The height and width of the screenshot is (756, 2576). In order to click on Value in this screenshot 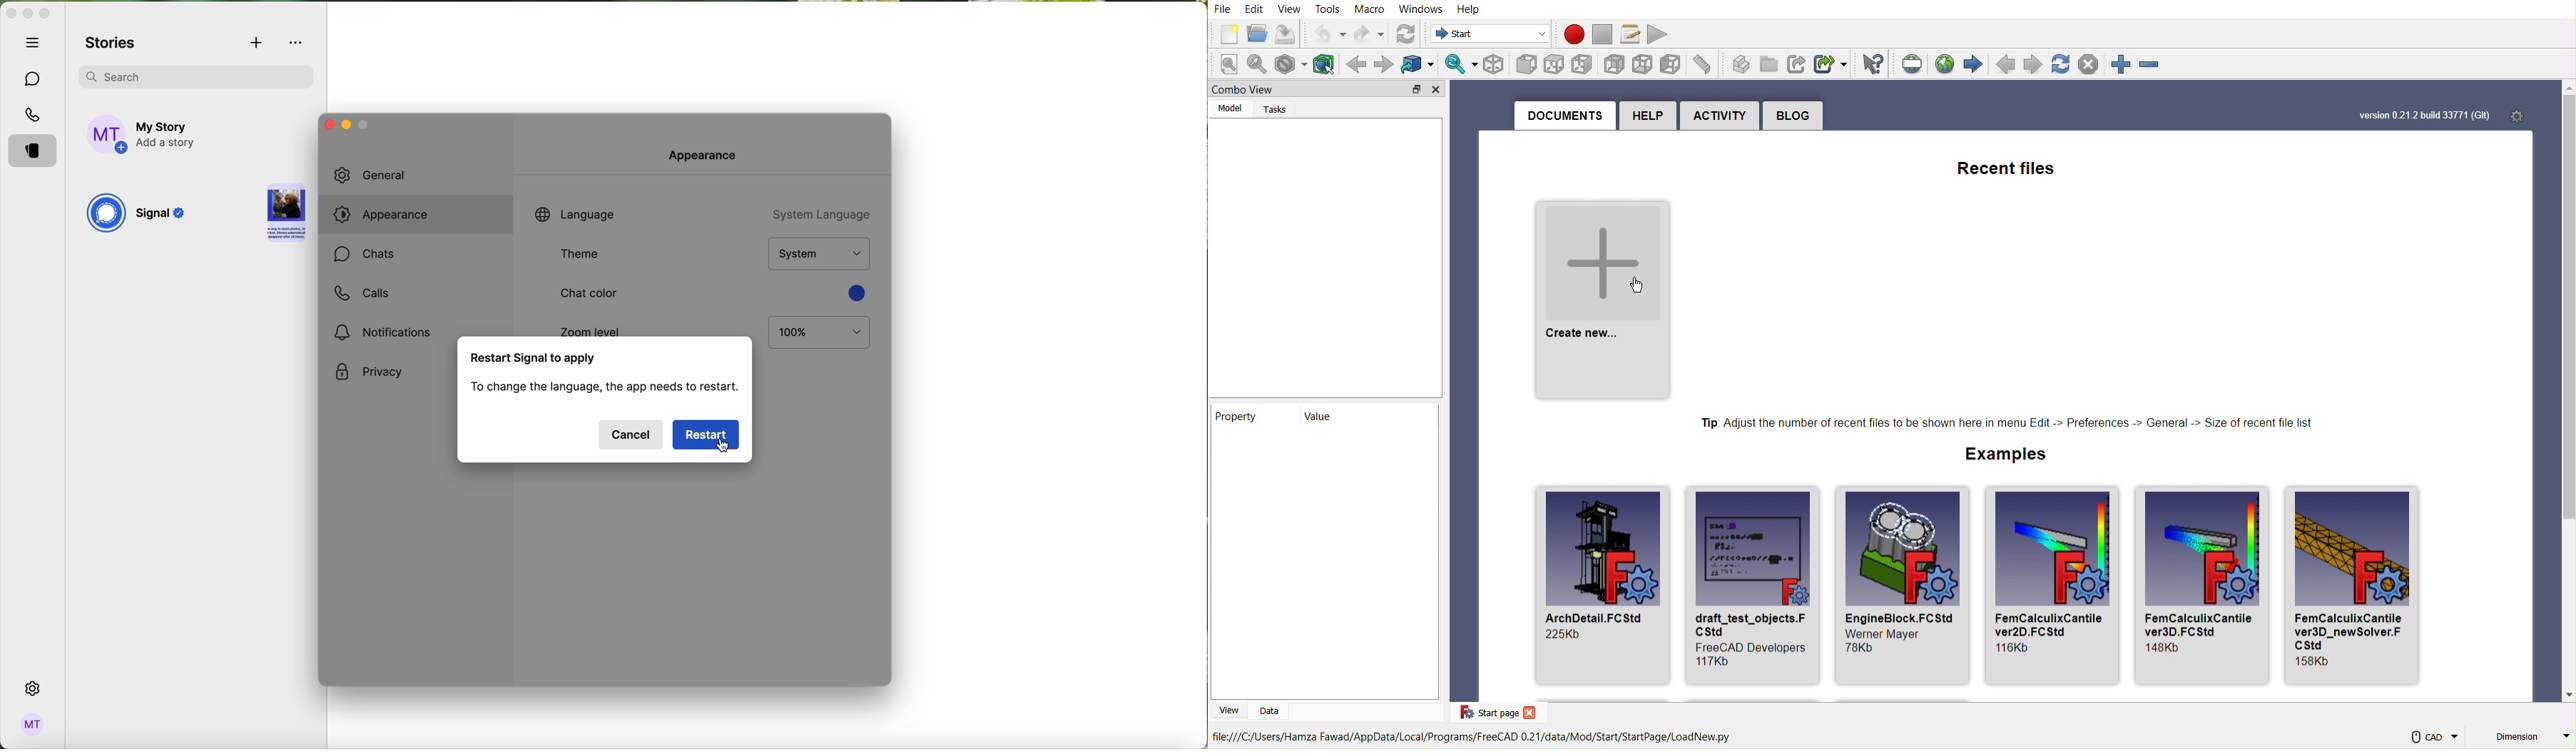, I will do `click(1331, 418)`.